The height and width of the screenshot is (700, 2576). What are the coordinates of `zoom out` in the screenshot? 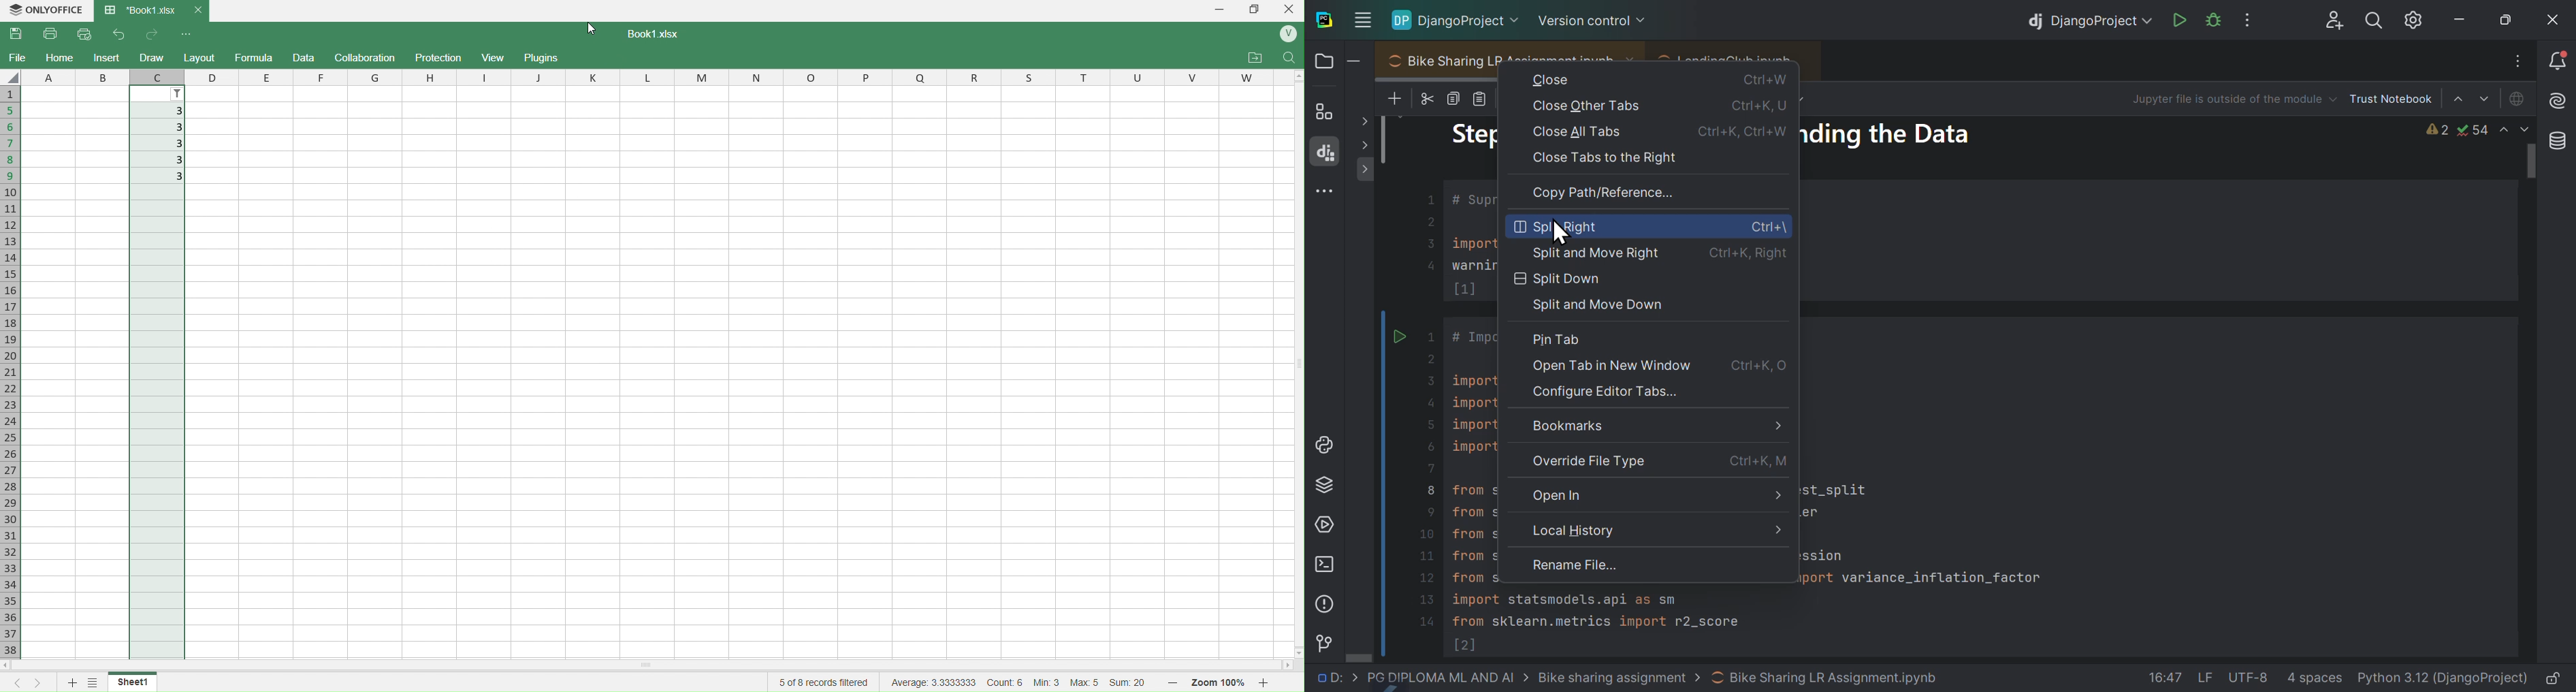 It's located at (1171, 681).